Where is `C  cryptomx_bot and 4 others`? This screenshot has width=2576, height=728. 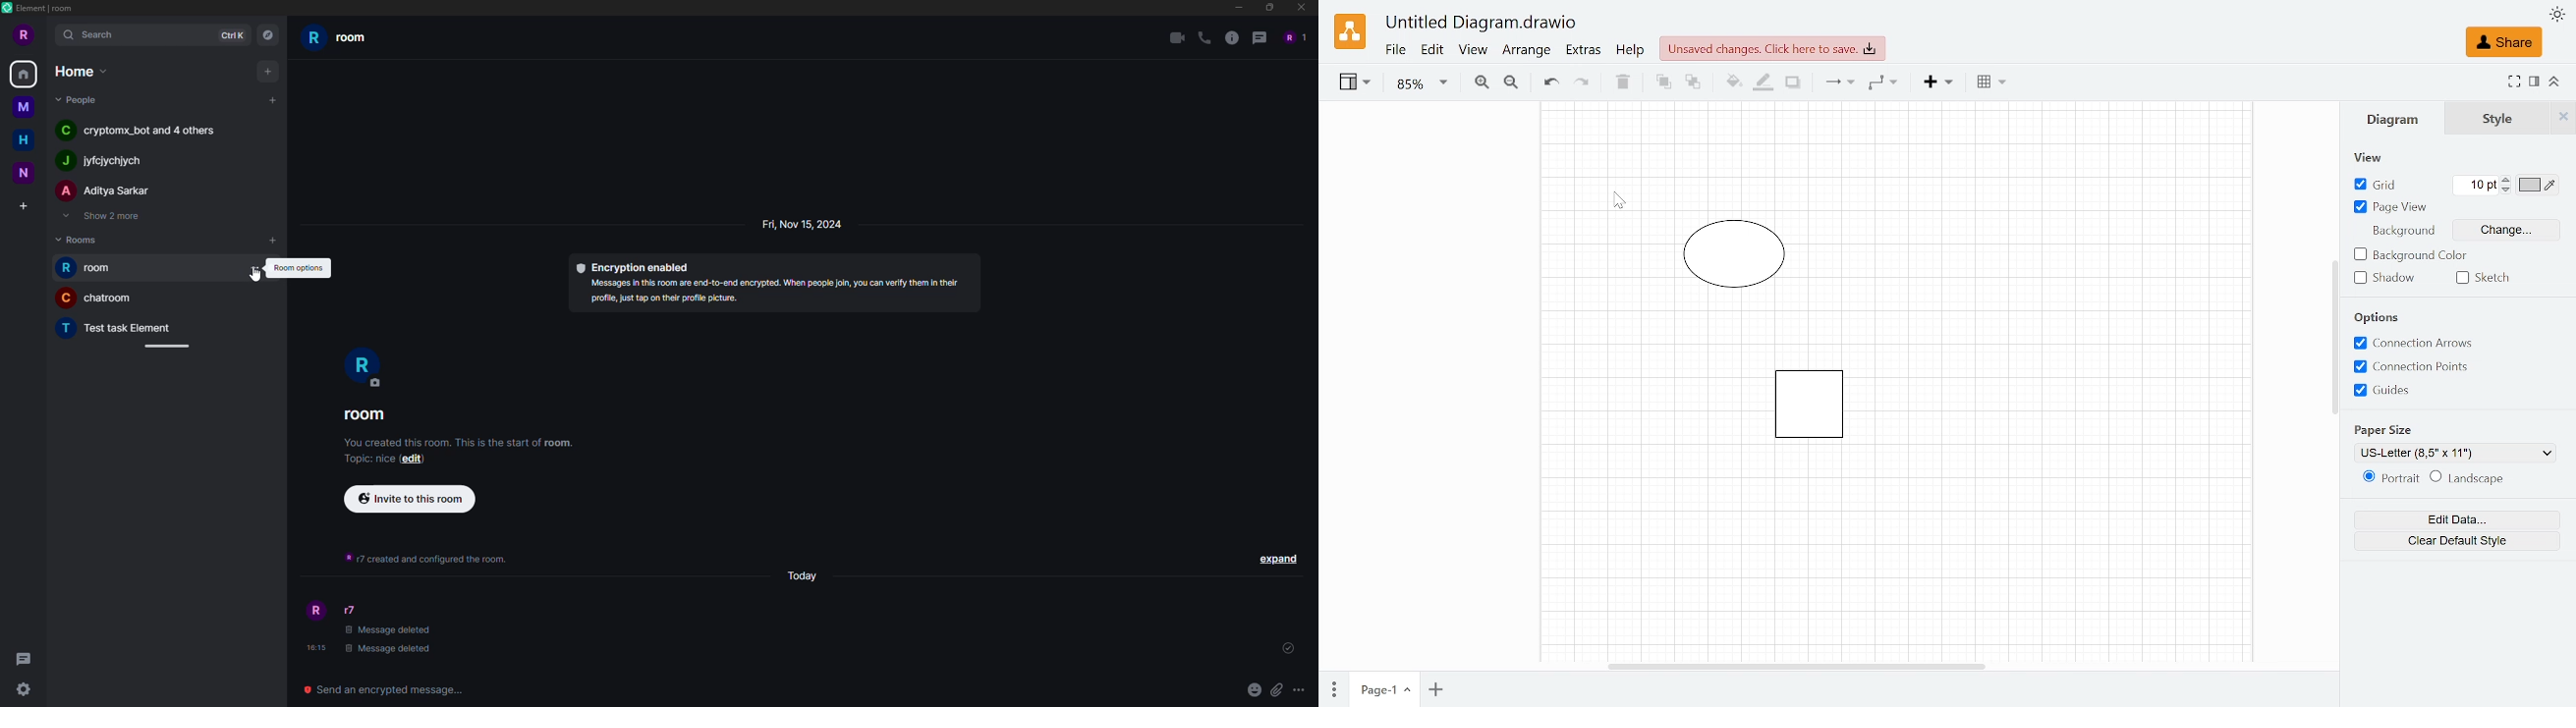
C  cryptomx_bot and 4 others is located at coordinates (141, 132).